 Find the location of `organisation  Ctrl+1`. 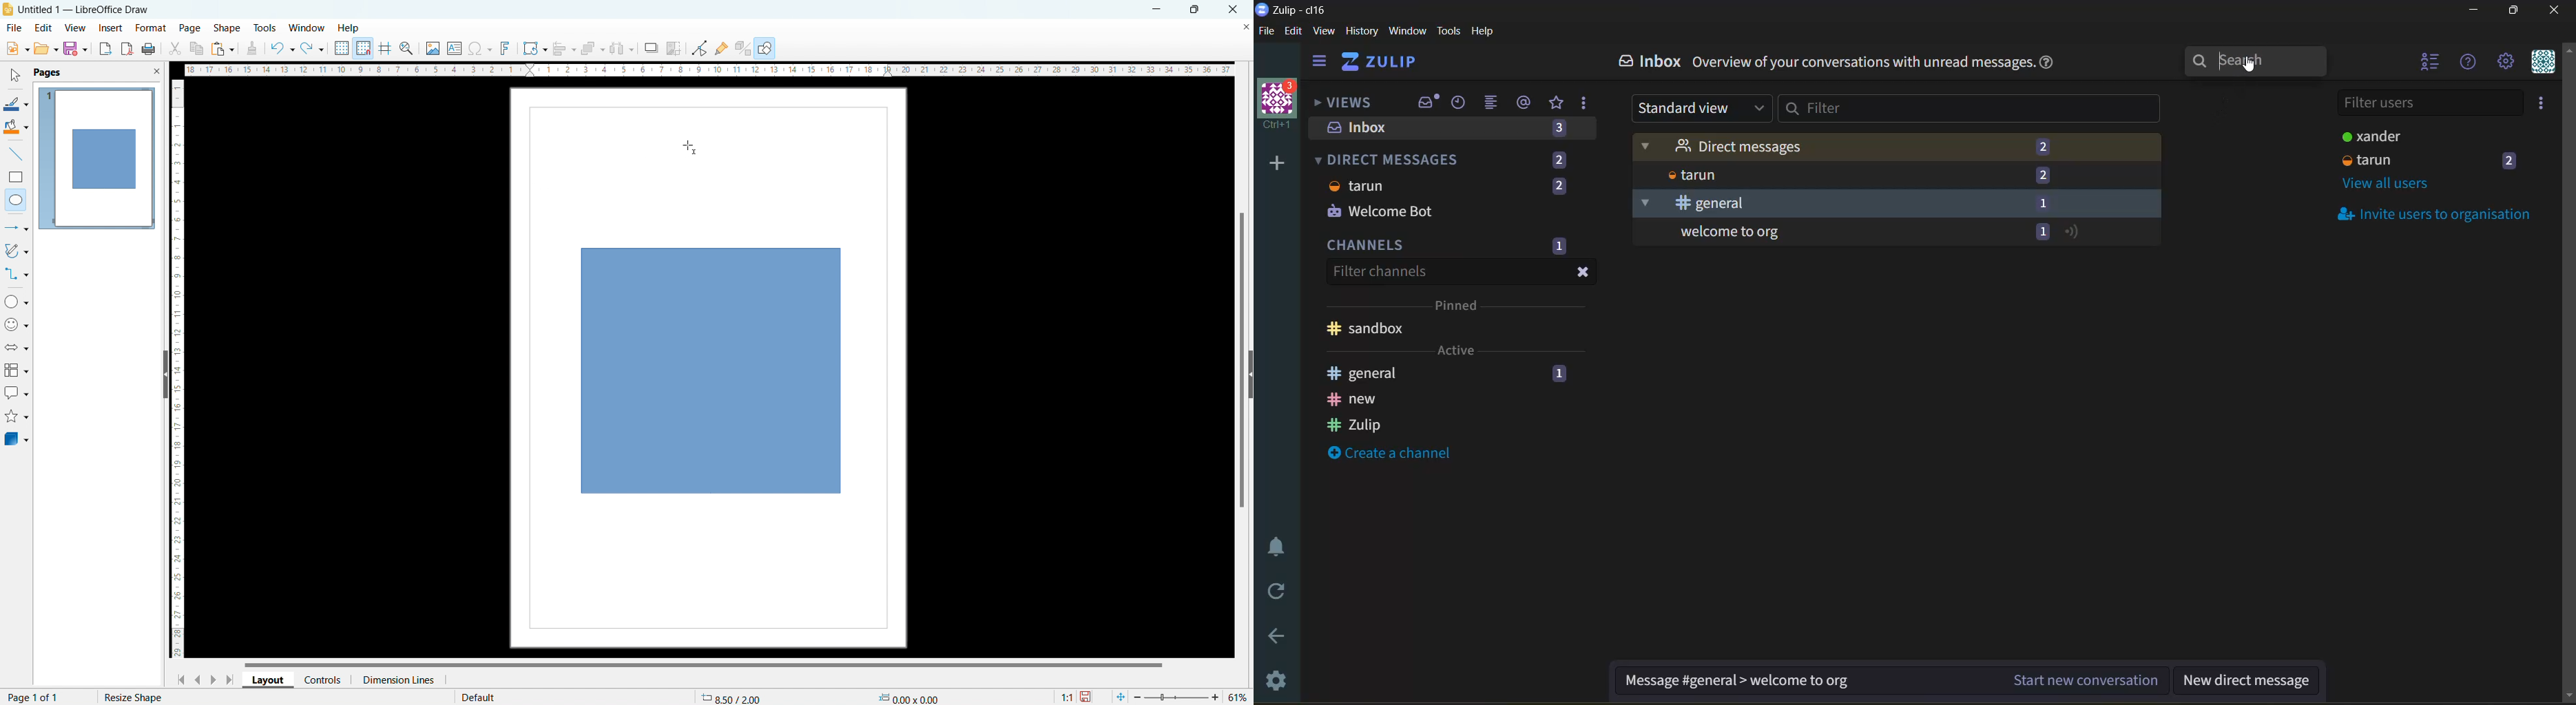

organisation  Ctrl+1 is located at coordinates (1281, 106).